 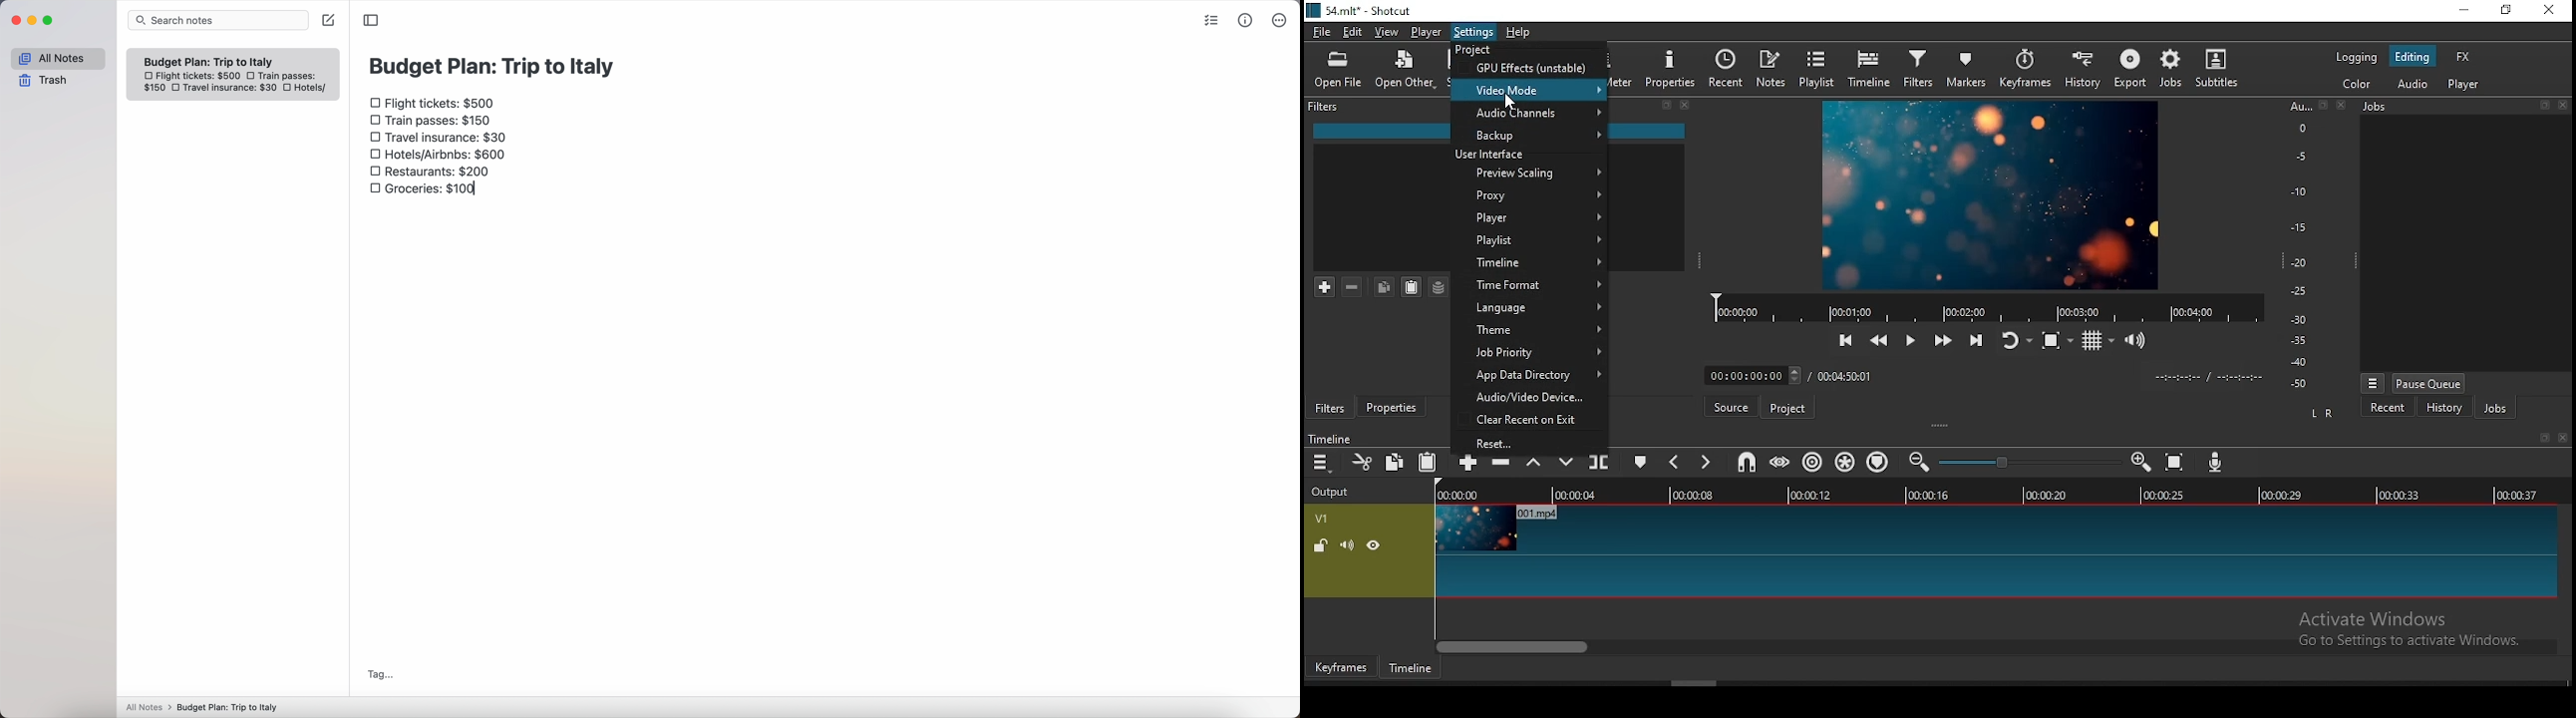 What do you see at coordinates (1320, 519) in the screenshot?
I see `V1` at bounding box center [1320, 519].